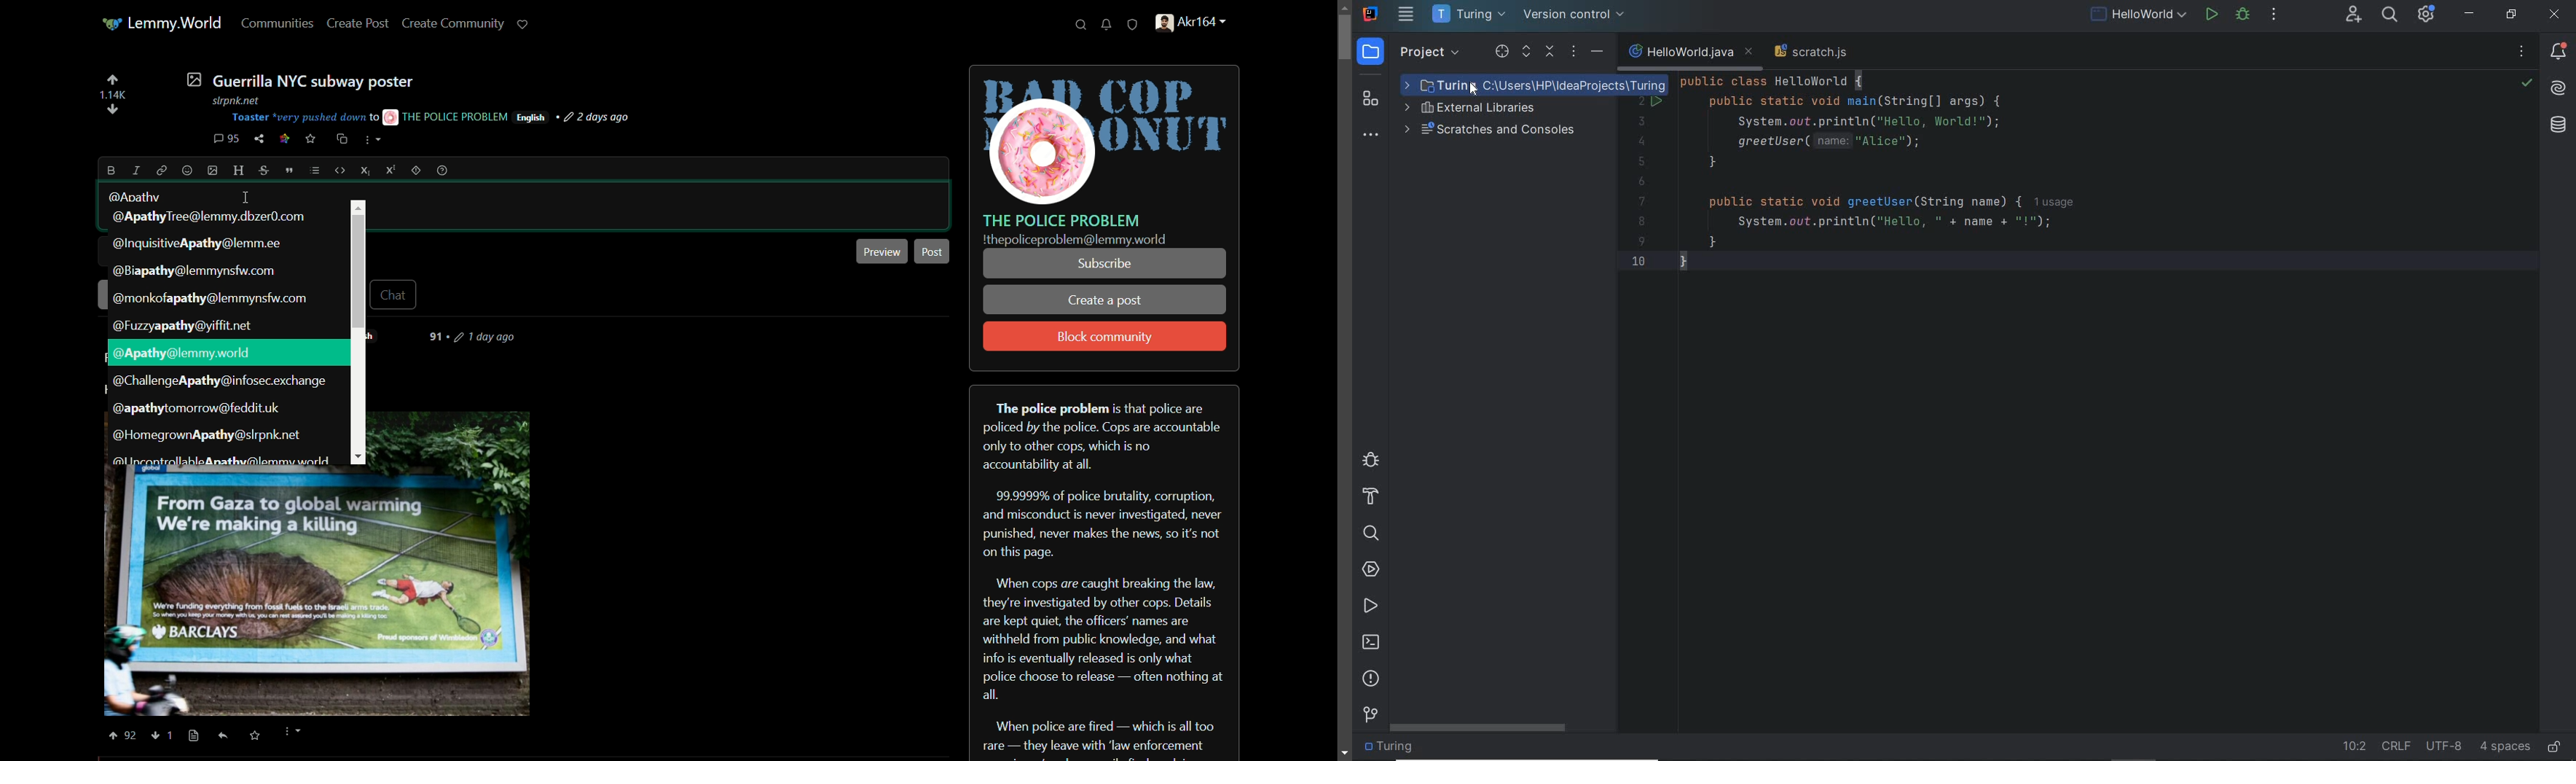  Describe the element at coordinates (2353, 20) in the screenshot. I see `code with me` at that location.